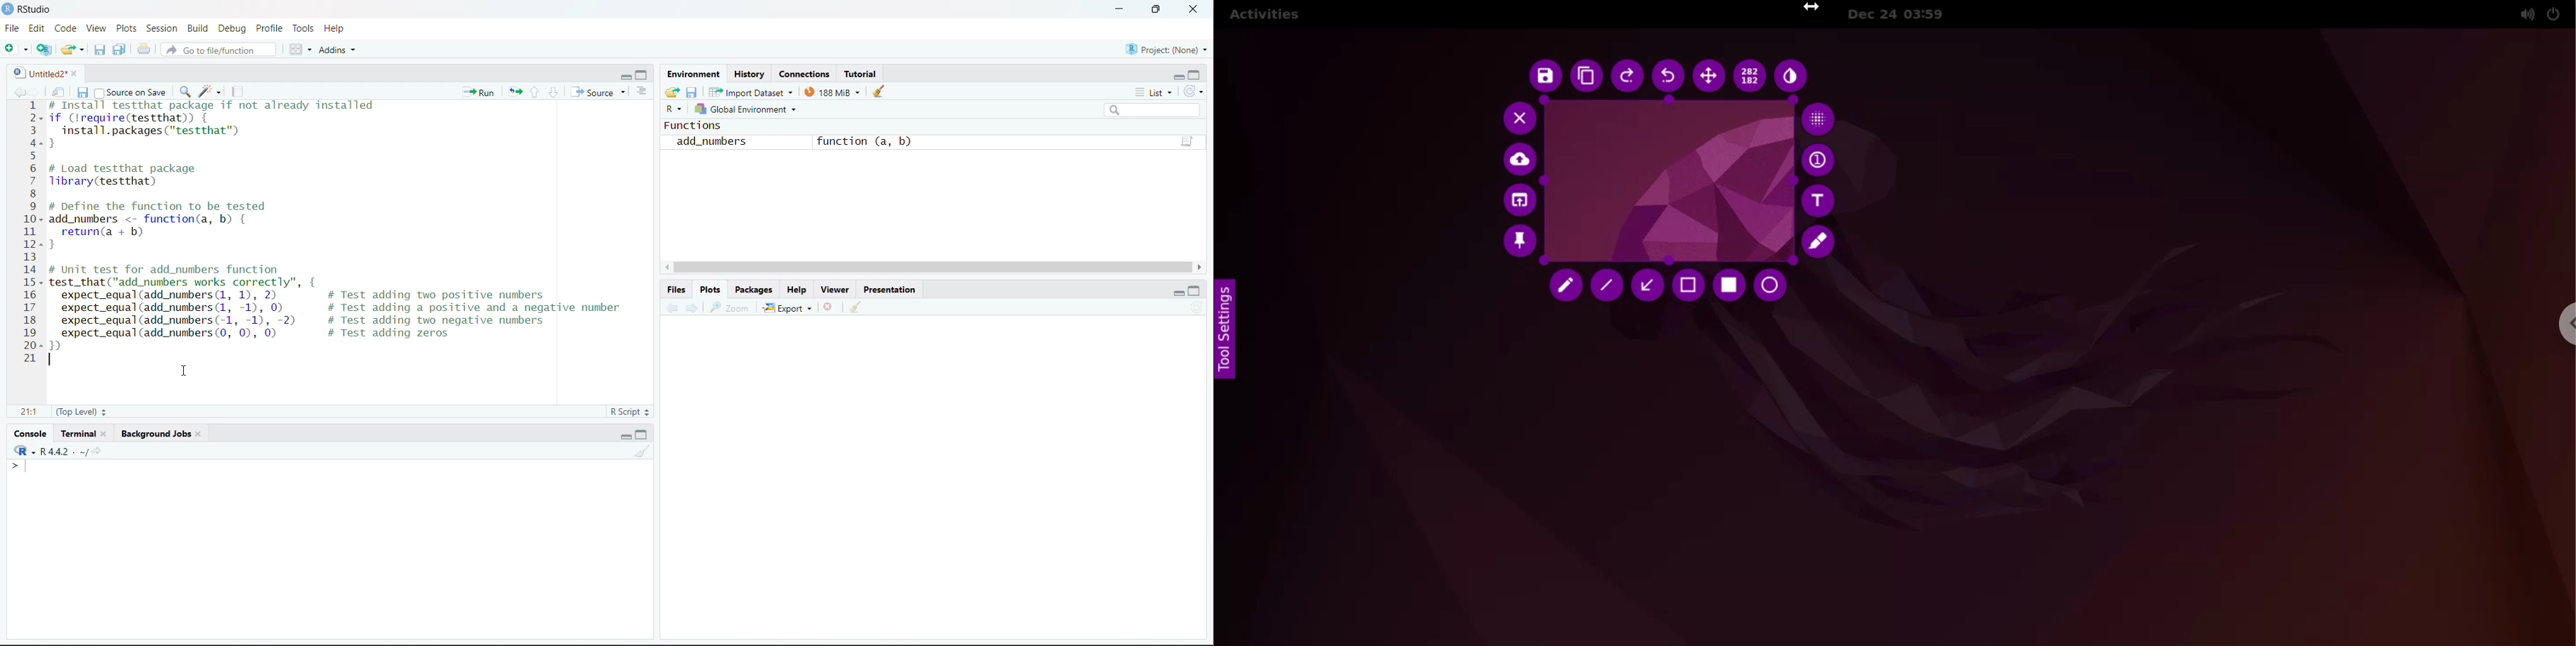  What do you see at coordinates (693, 125) in the screenshot?
I see `Functions` at bounding box center [693, 125].